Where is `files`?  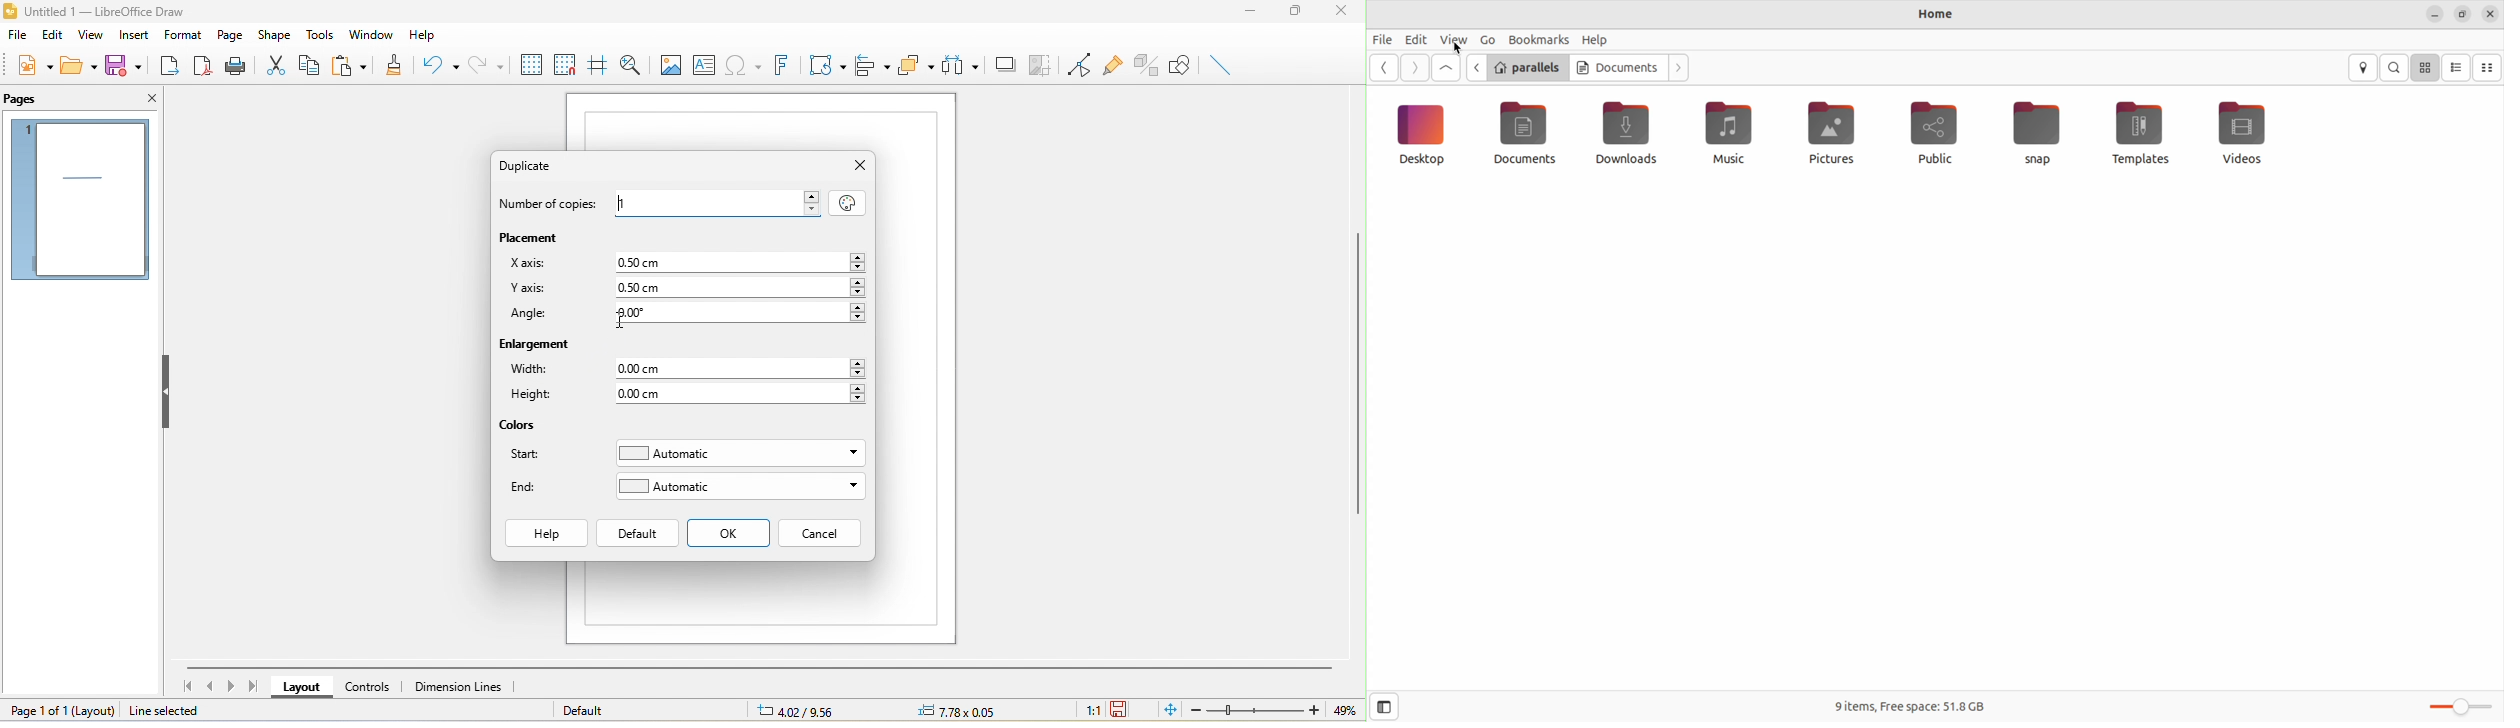 files is located at coordinates (1384, 39).